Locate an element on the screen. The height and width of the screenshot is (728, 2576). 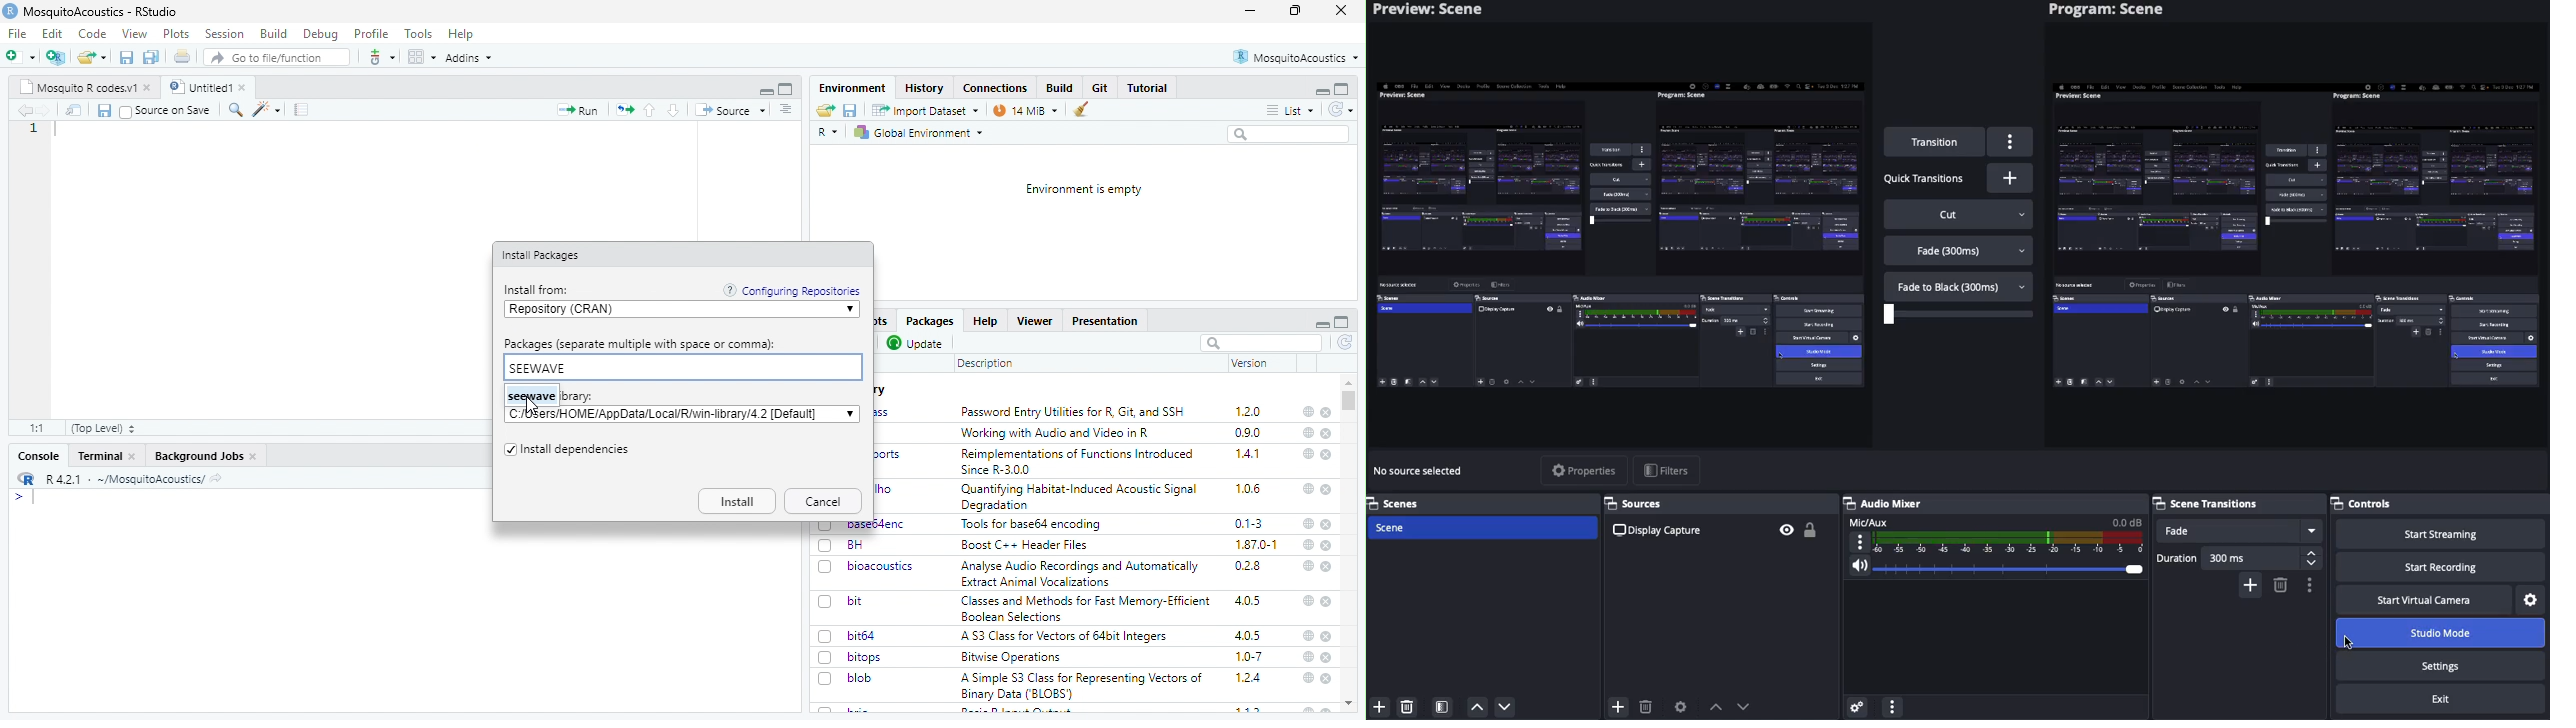
close is located at coordinates (1326, 455).